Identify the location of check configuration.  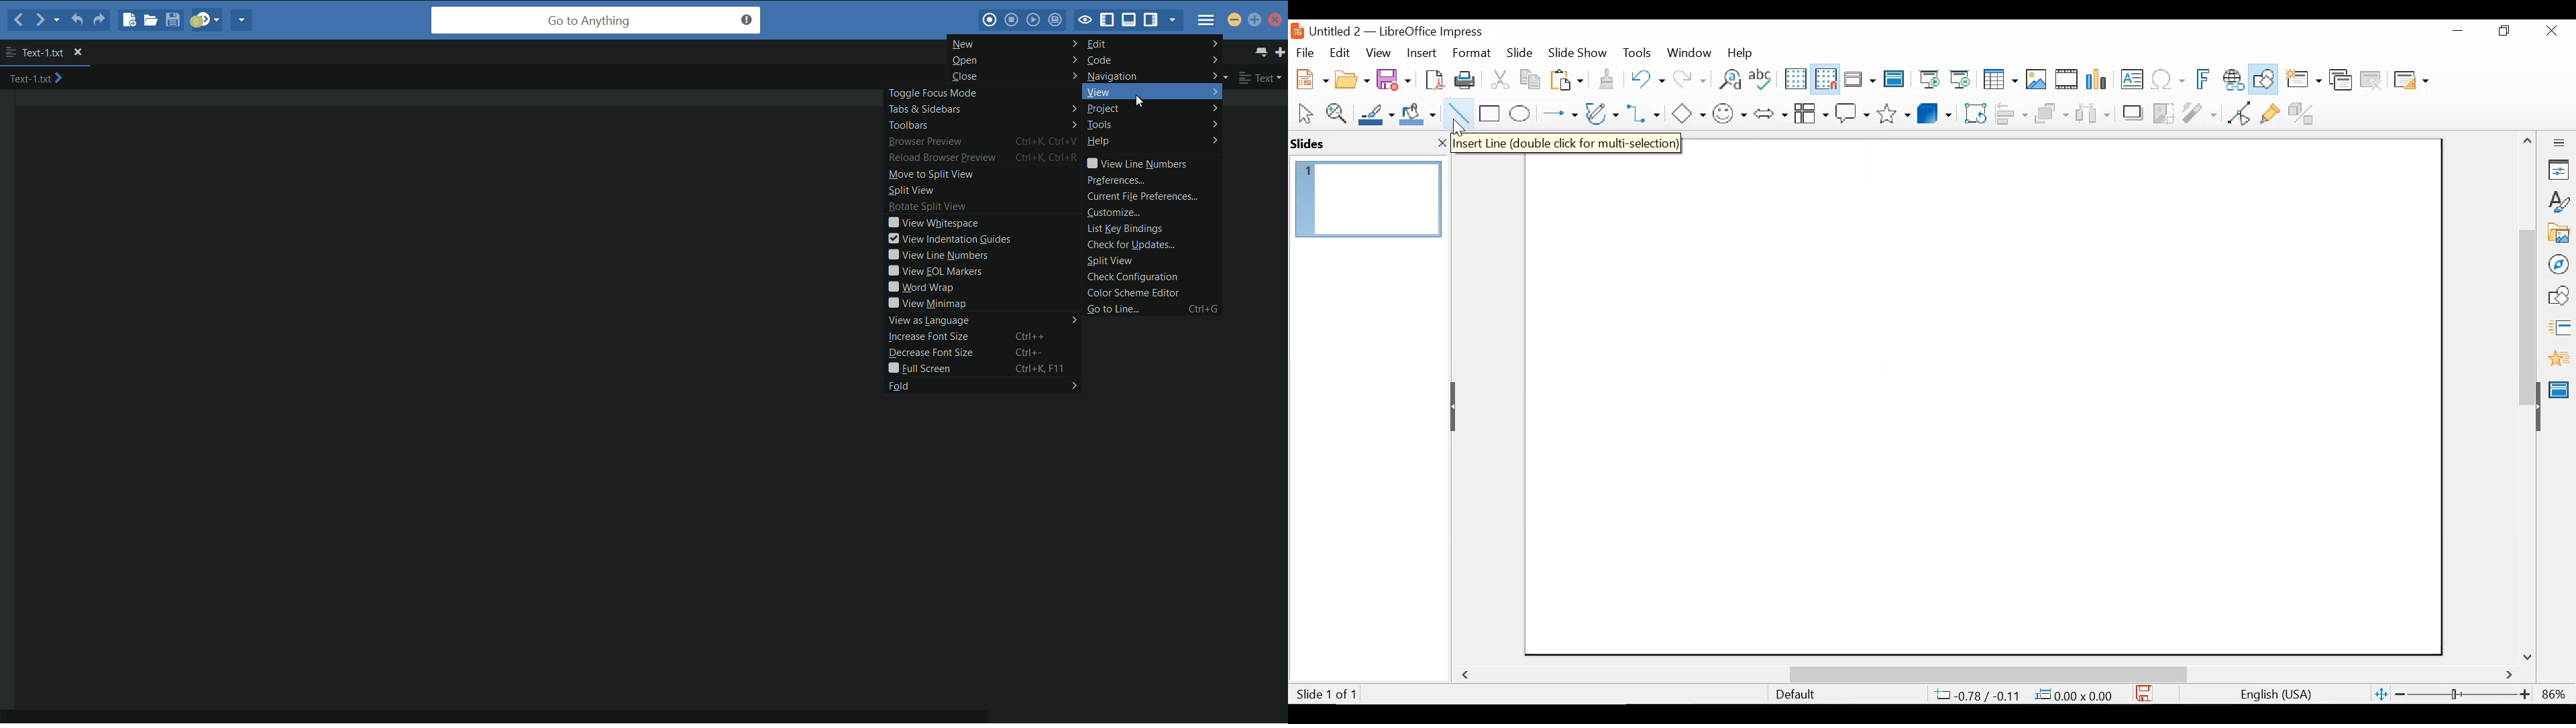
(1132, 277).